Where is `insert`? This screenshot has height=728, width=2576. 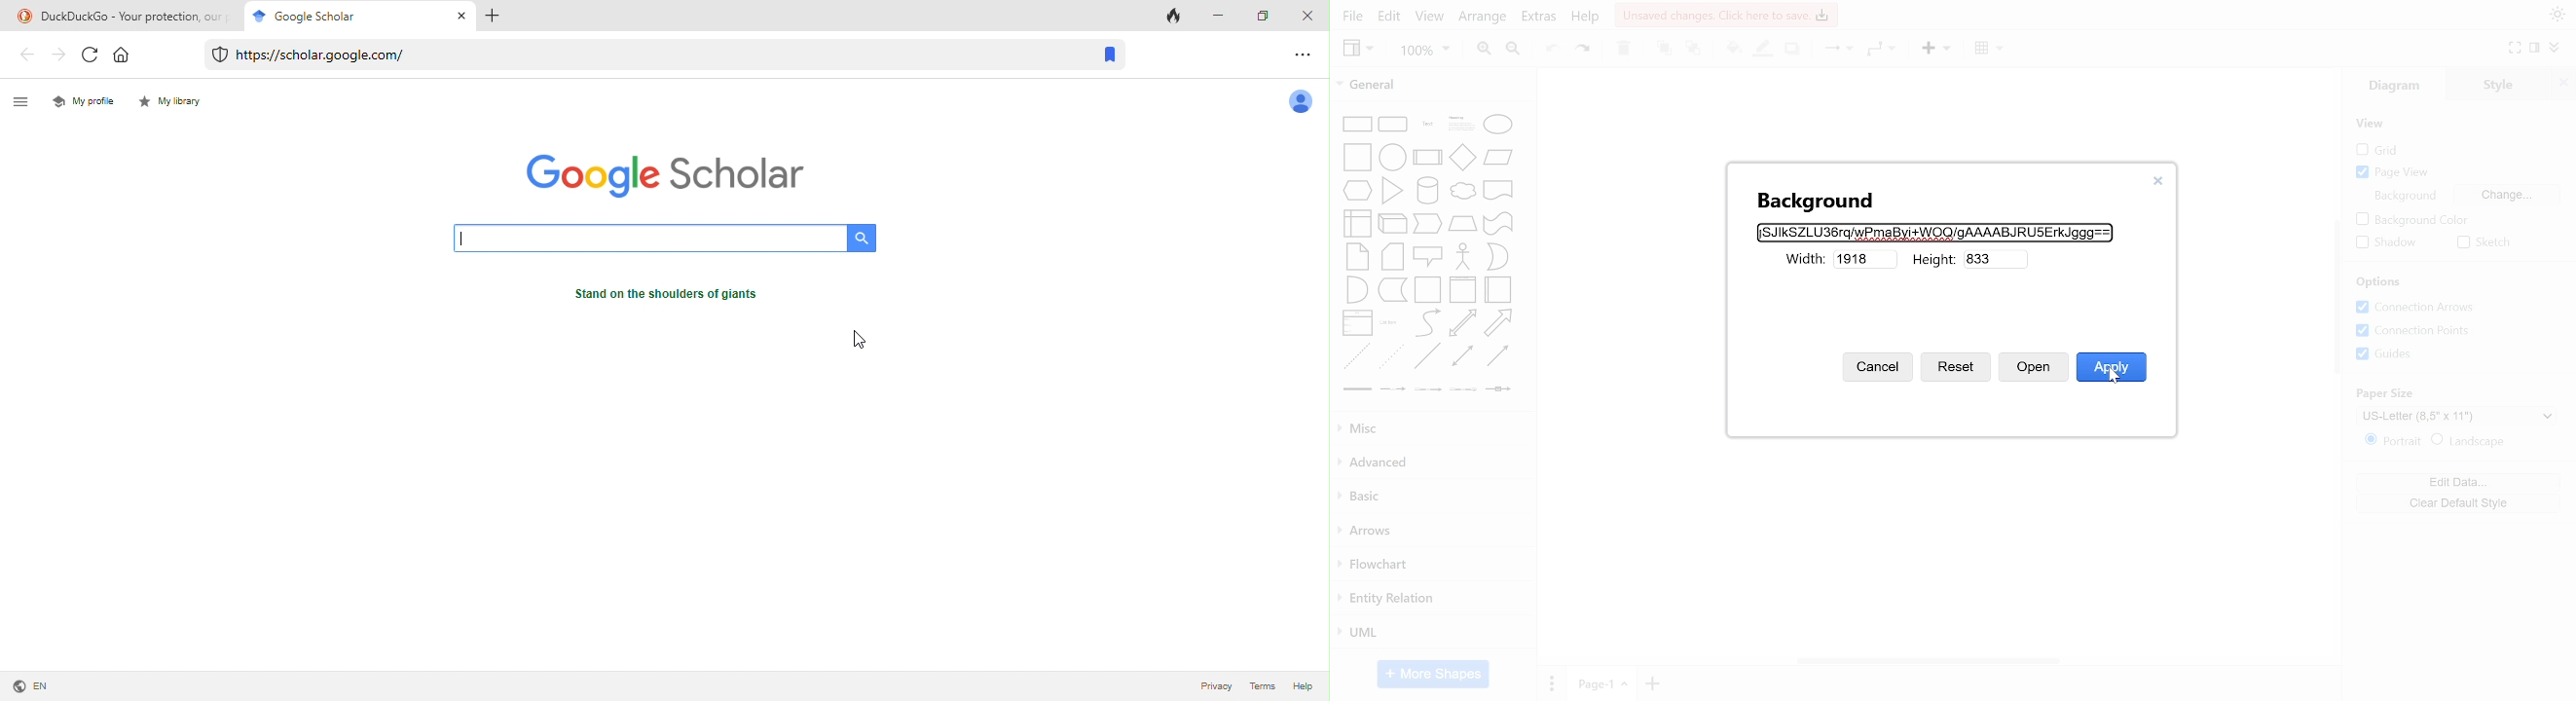 insert is located at coordinates (1933, 50).